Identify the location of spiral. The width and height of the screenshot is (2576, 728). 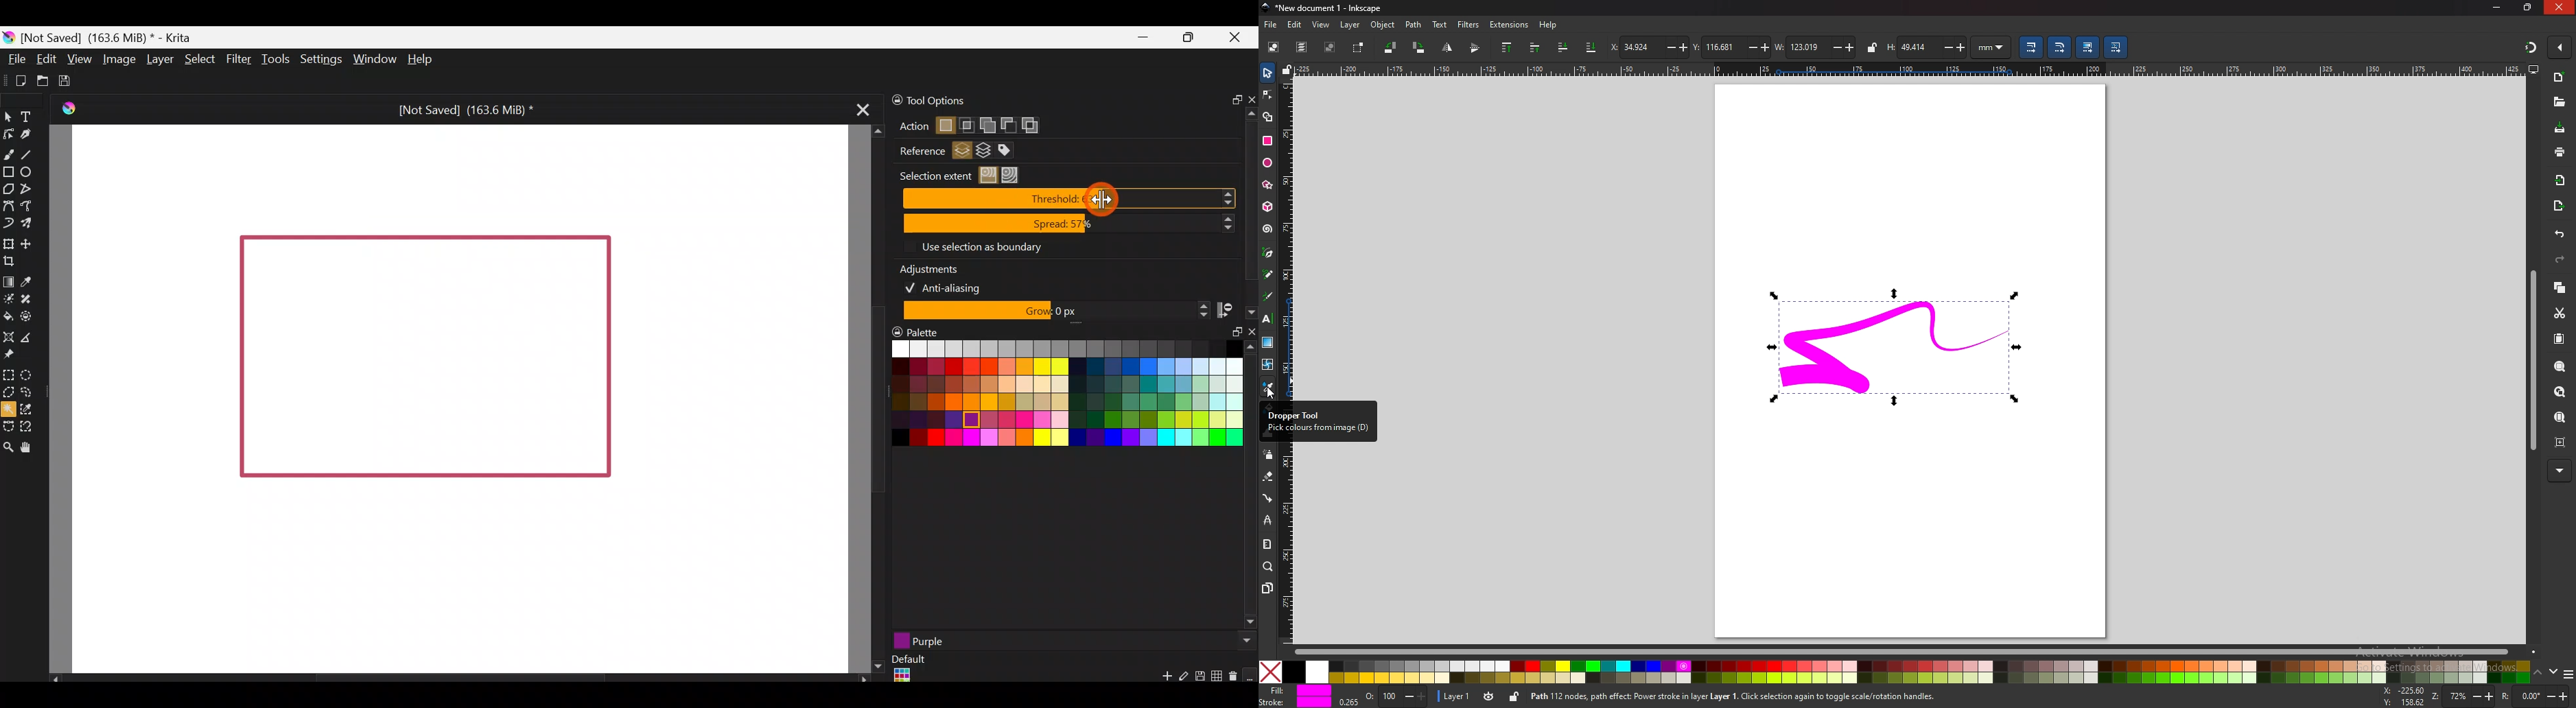
(1268, 228).